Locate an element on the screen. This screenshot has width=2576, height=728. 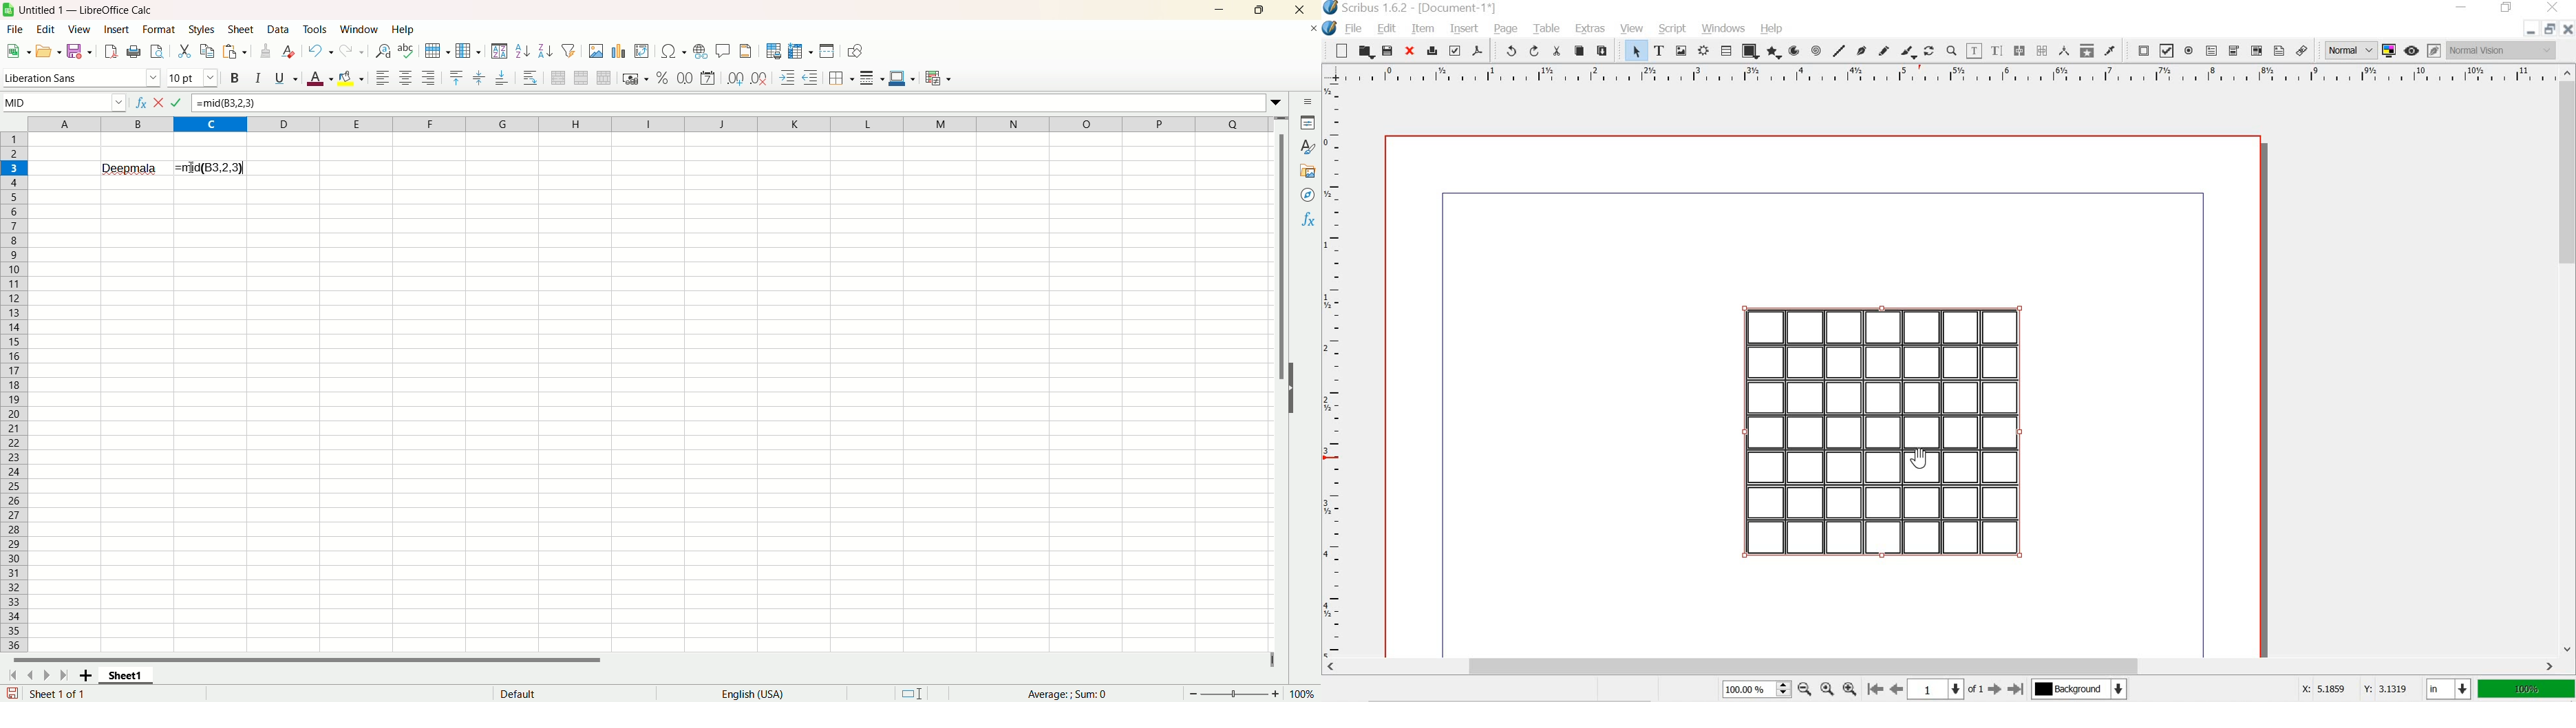
pdf list box is located at coordinates (2256, 50).